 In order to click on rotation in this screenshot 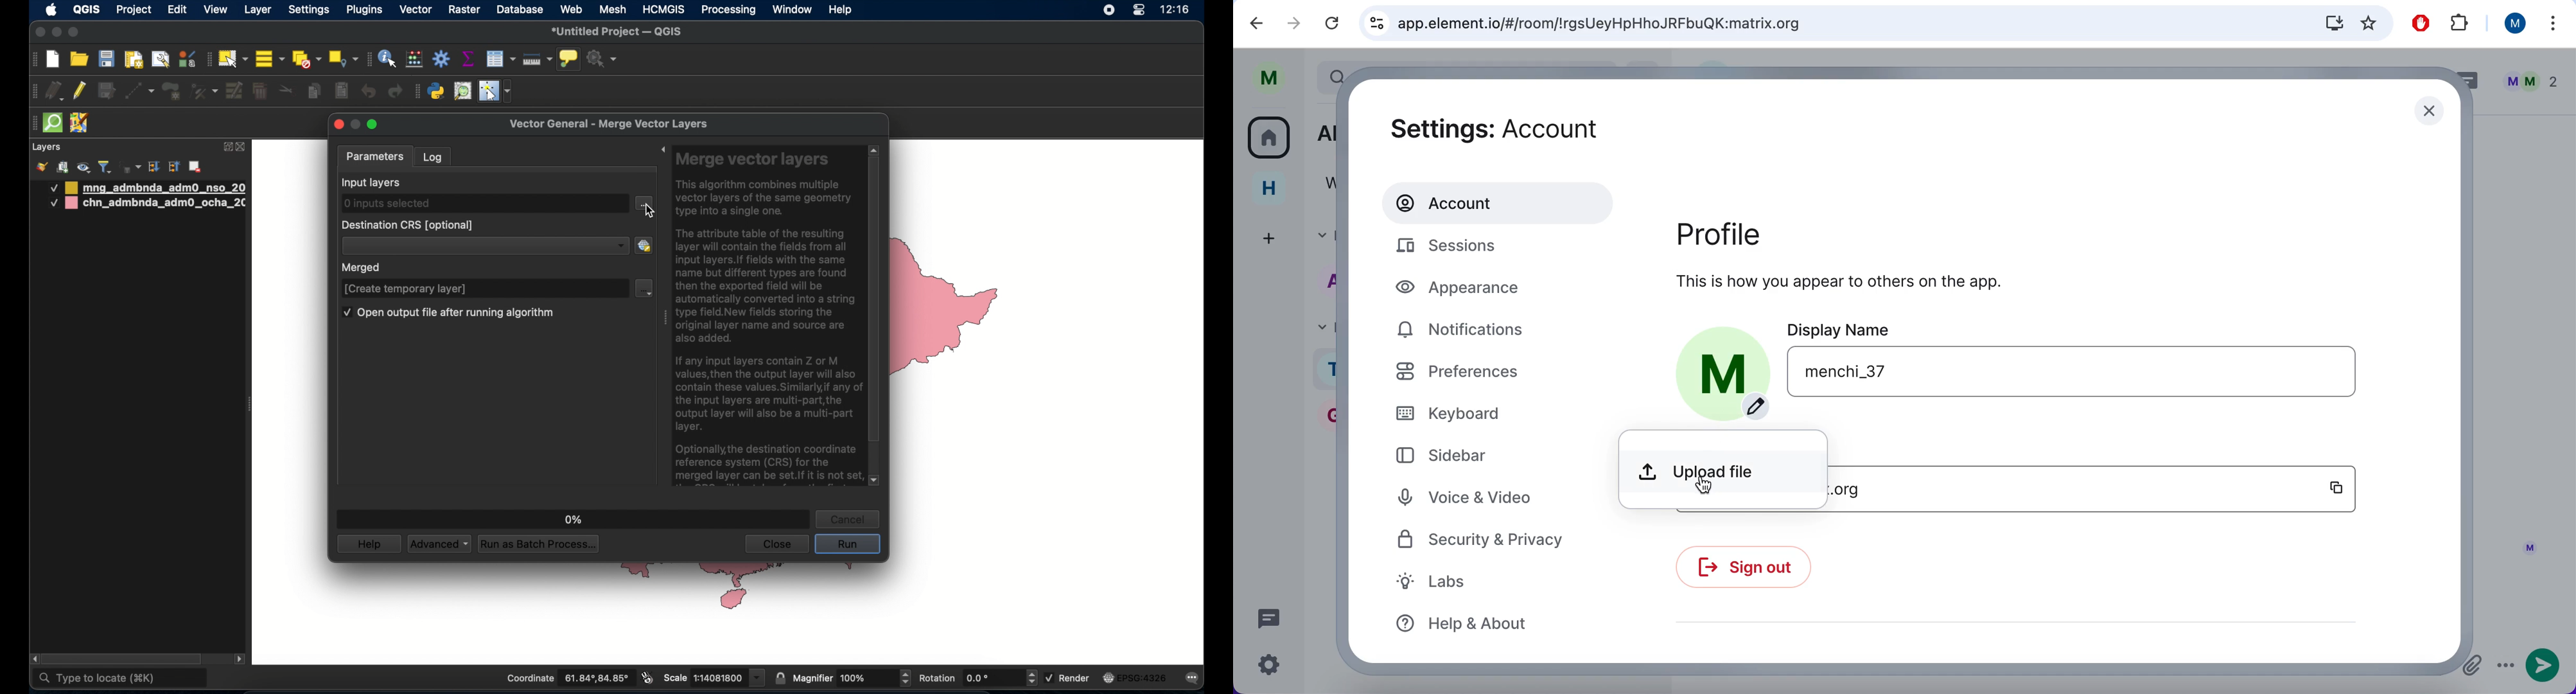, I will do `click(977, 679)`.